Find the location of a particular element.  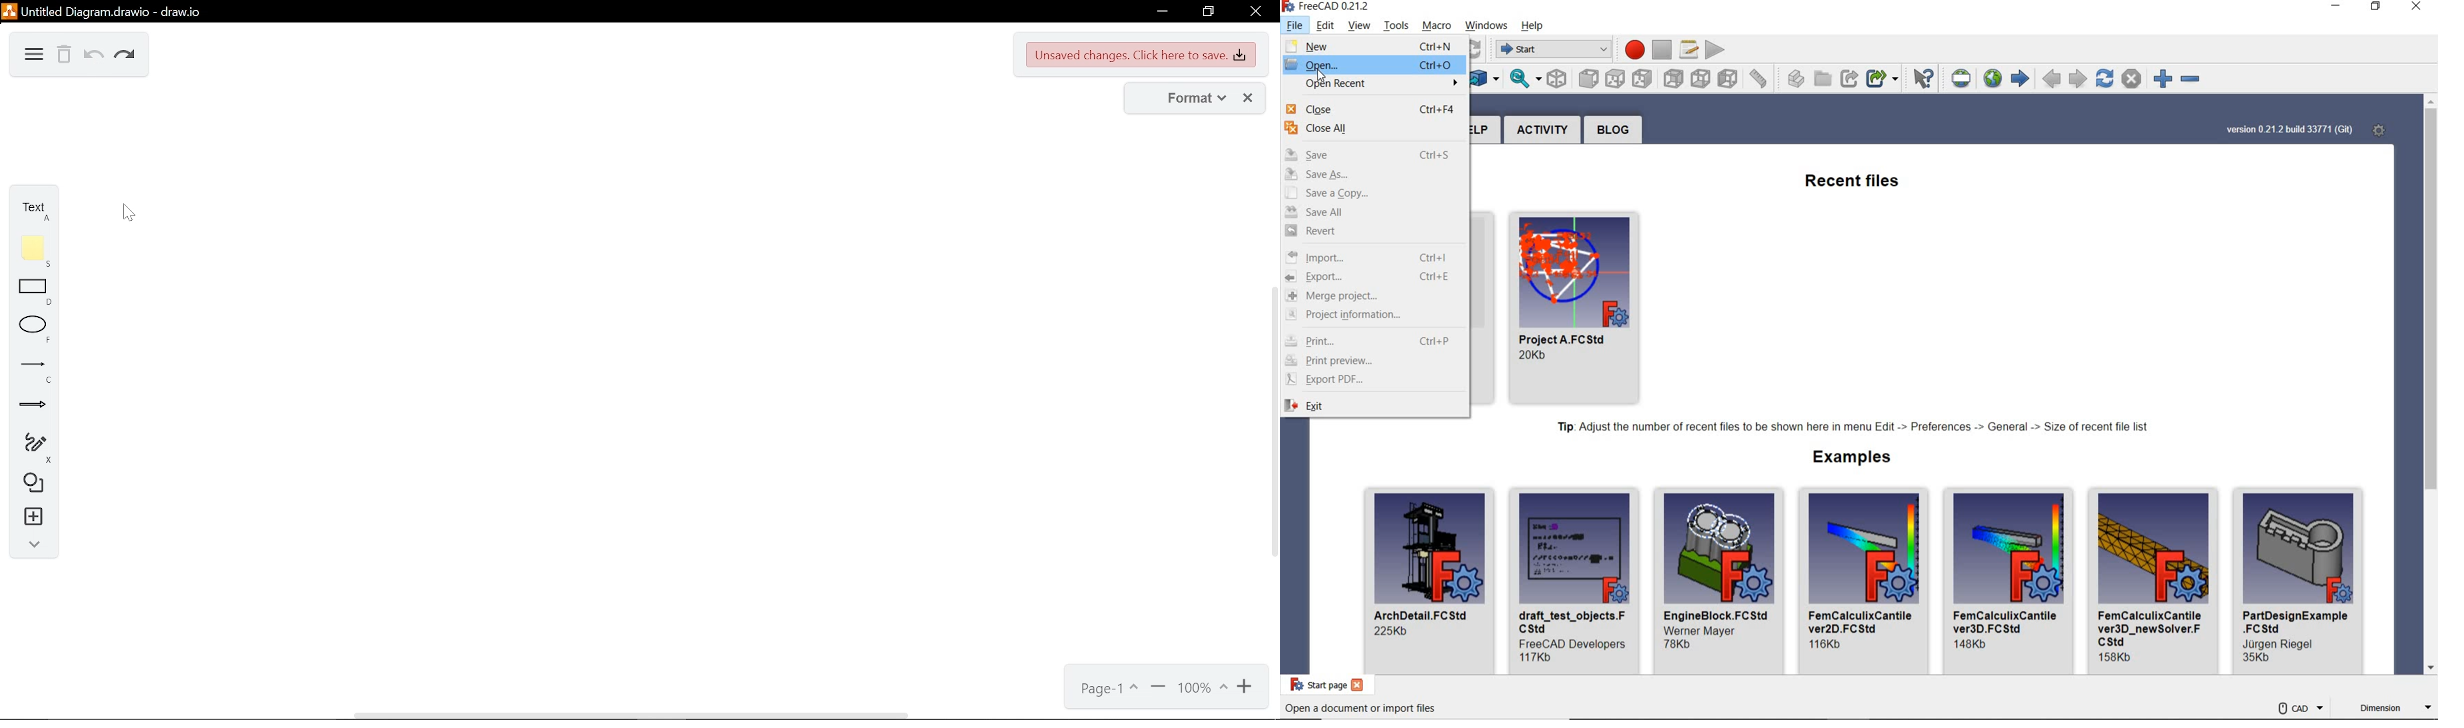

collapse is located at coordinates (35, 545).